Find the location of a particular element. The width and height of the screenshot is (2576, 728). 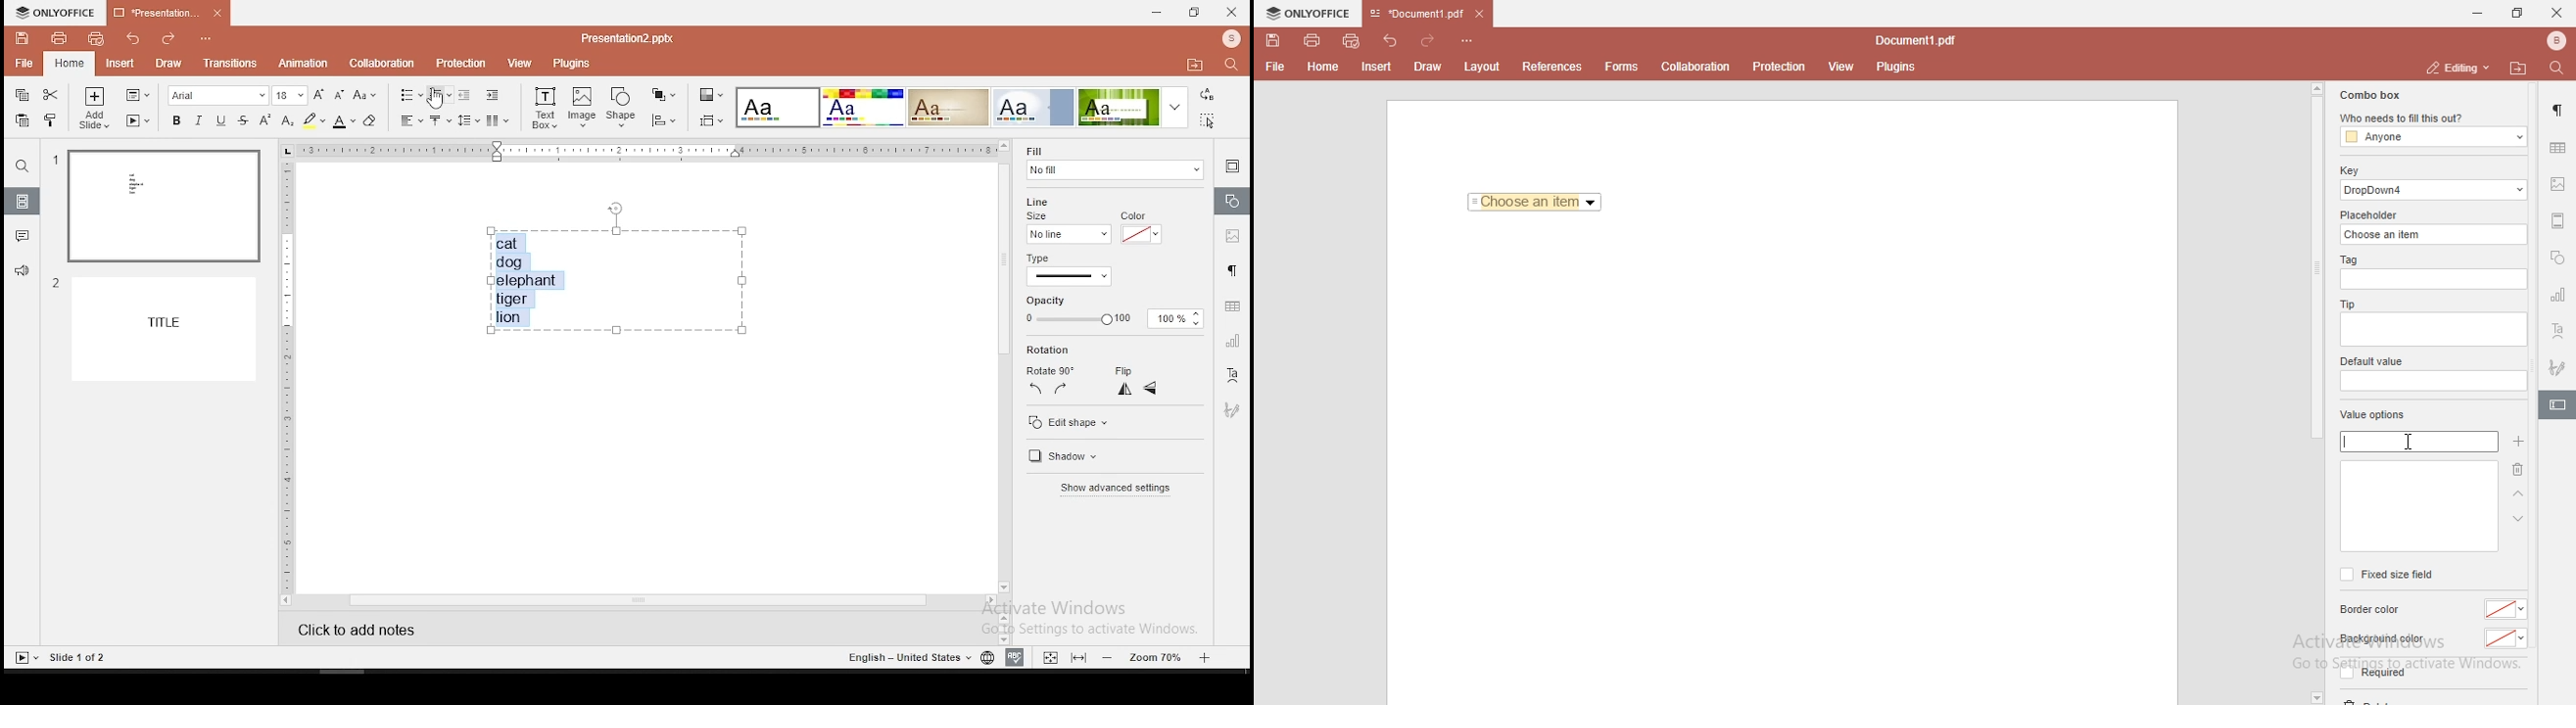

slide 1 of 2 is located at coordinates (74, 659).